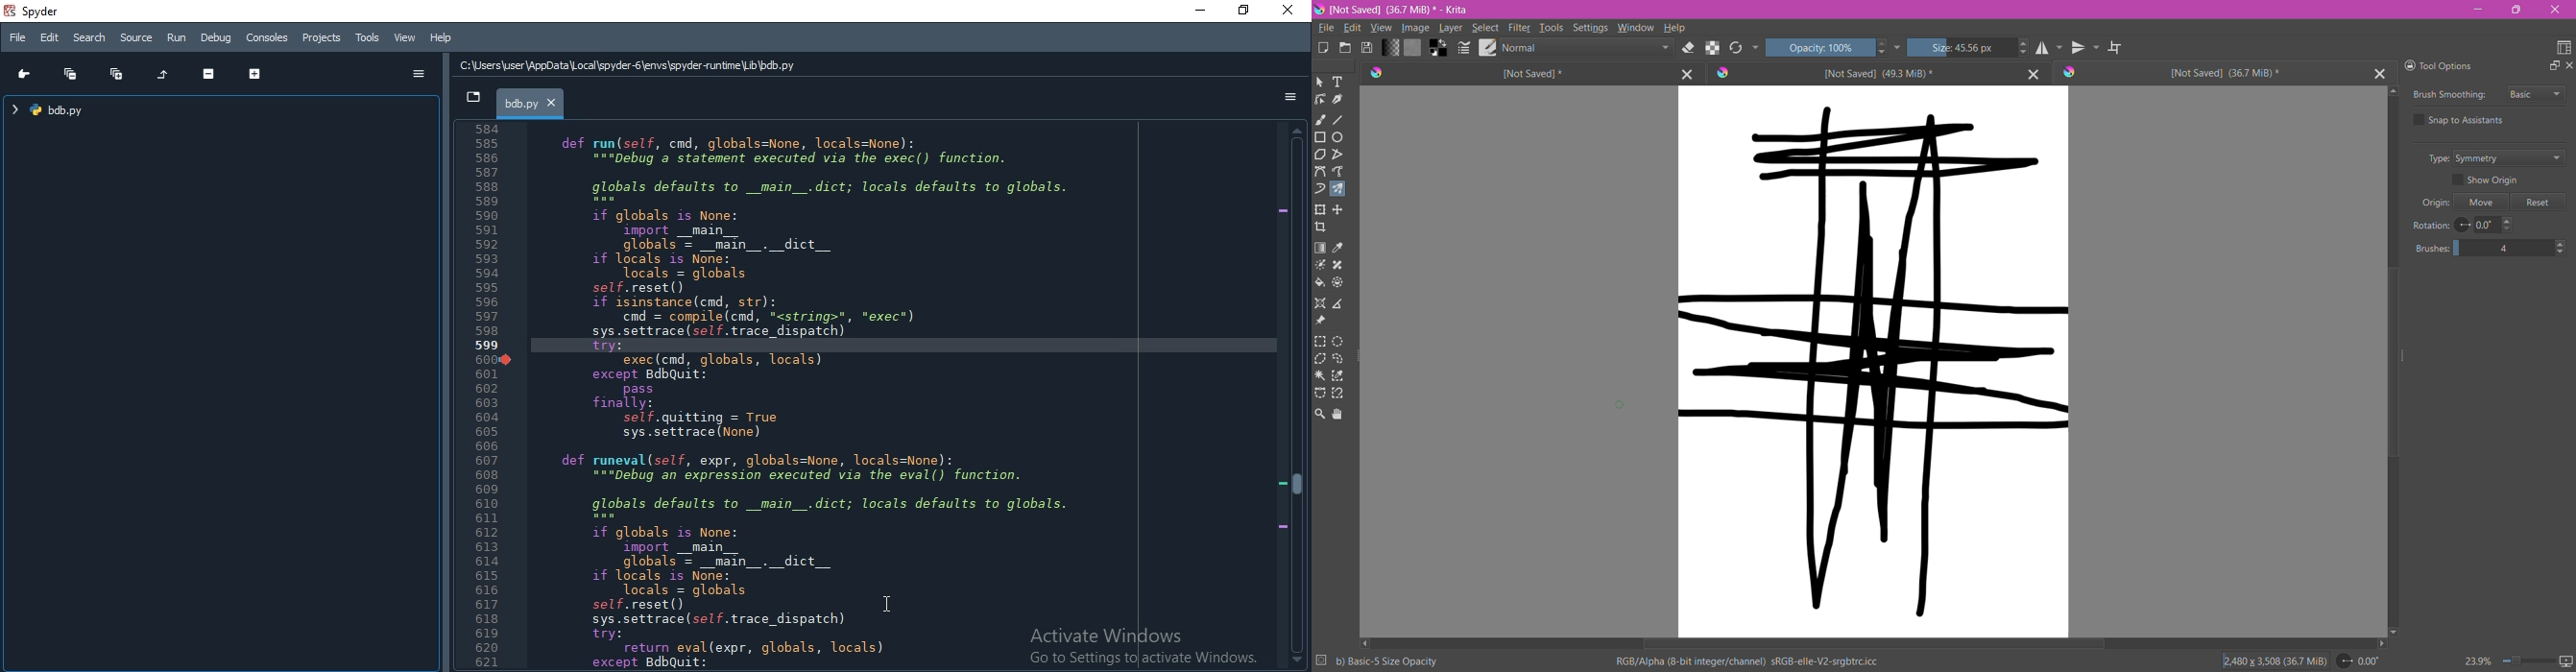  What do you see at coordinates (474, 98) in the screenshot?
I see `dropdown` at bounding box center [474, 98].